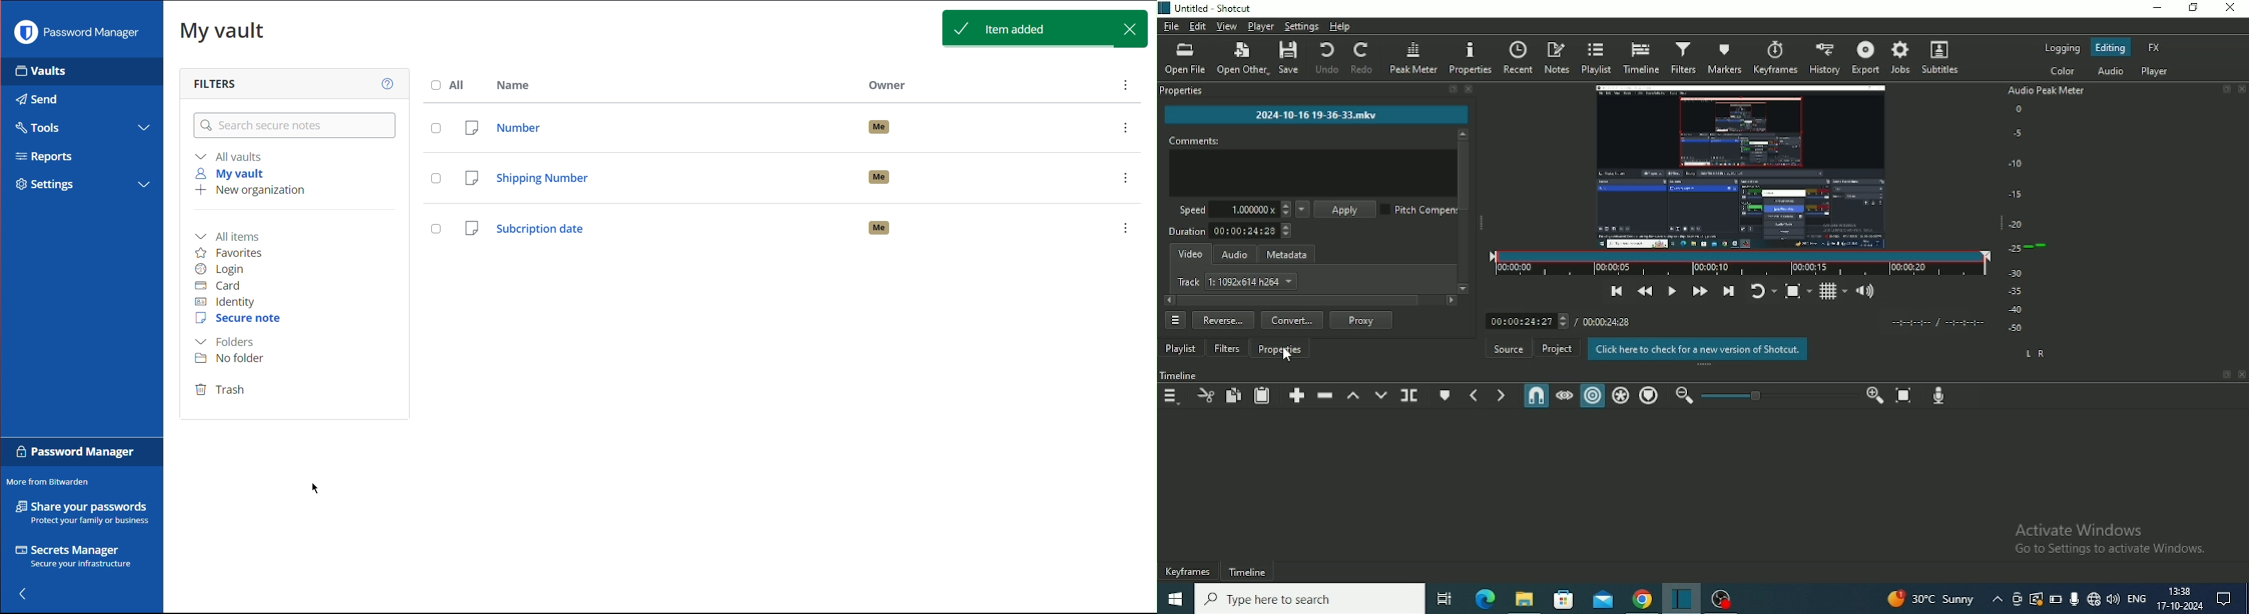 This screenshot has height=616, width=2268. Describe the element at coordinates (2180, 591) in the screenshot. I see `Time` at that location.